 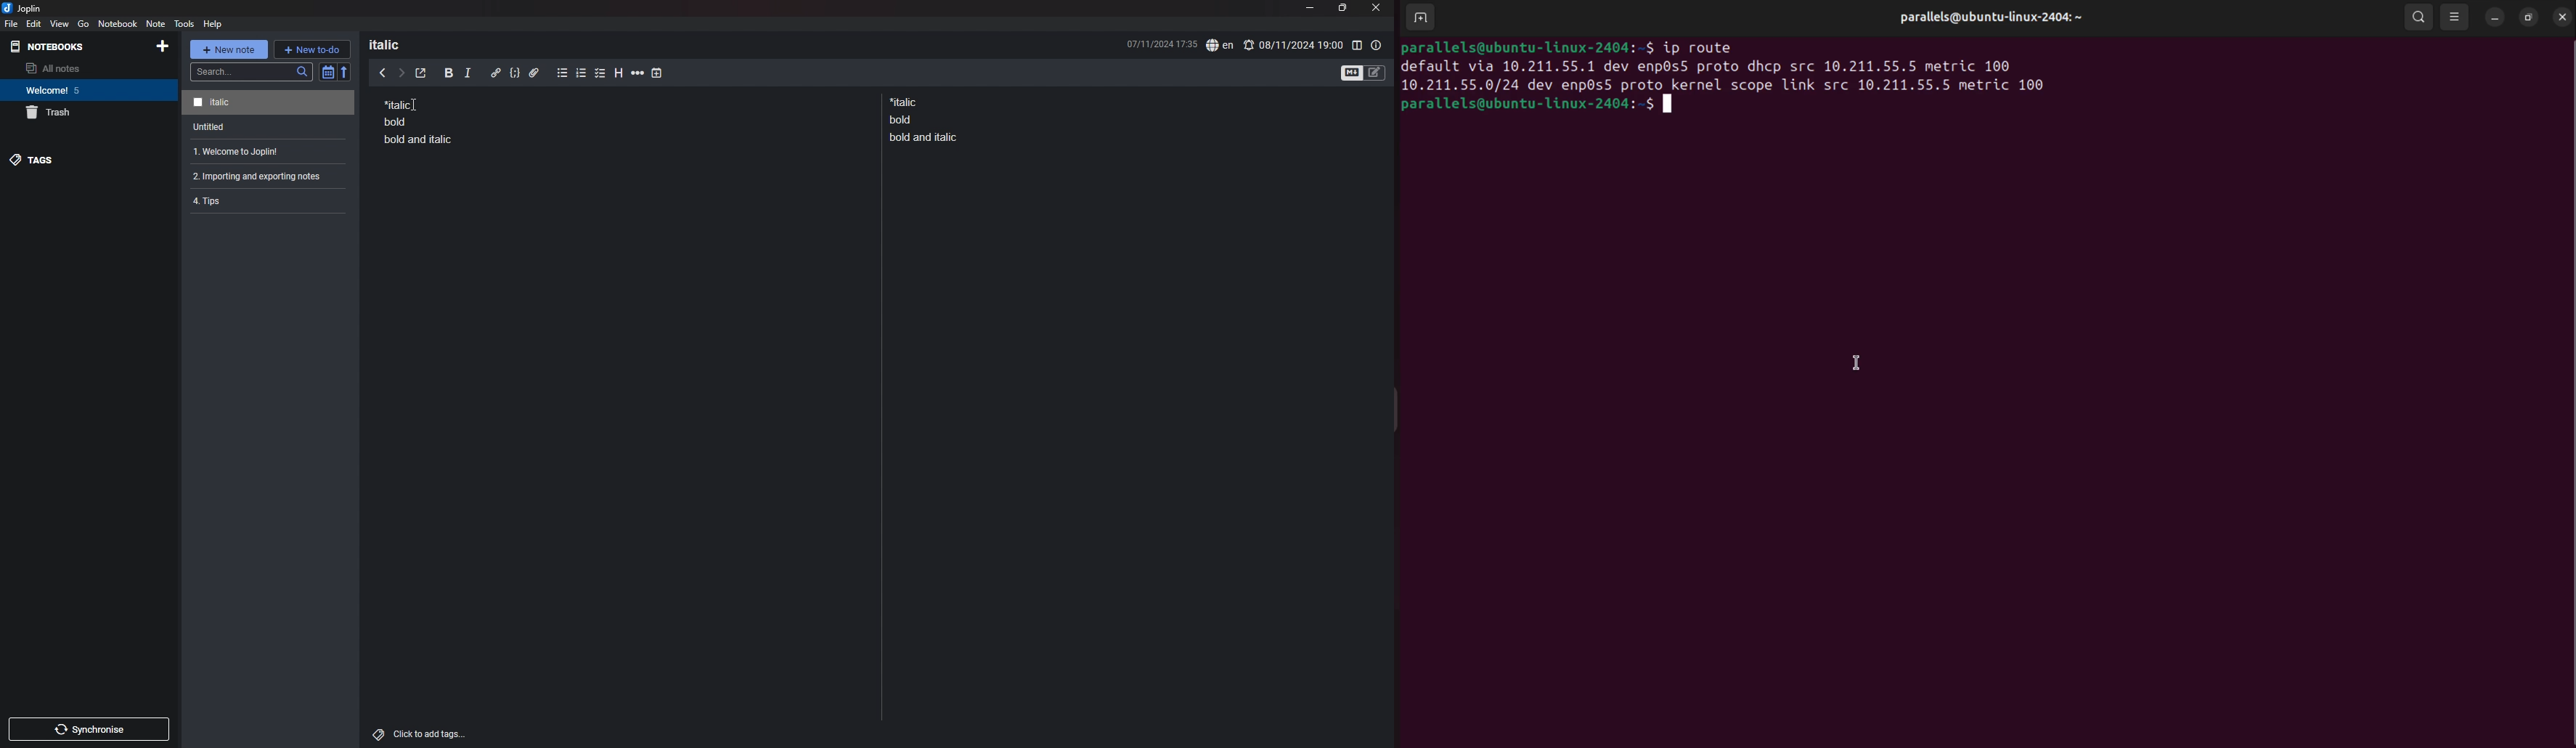 I want to click on italic, so click(x=468, y=76).